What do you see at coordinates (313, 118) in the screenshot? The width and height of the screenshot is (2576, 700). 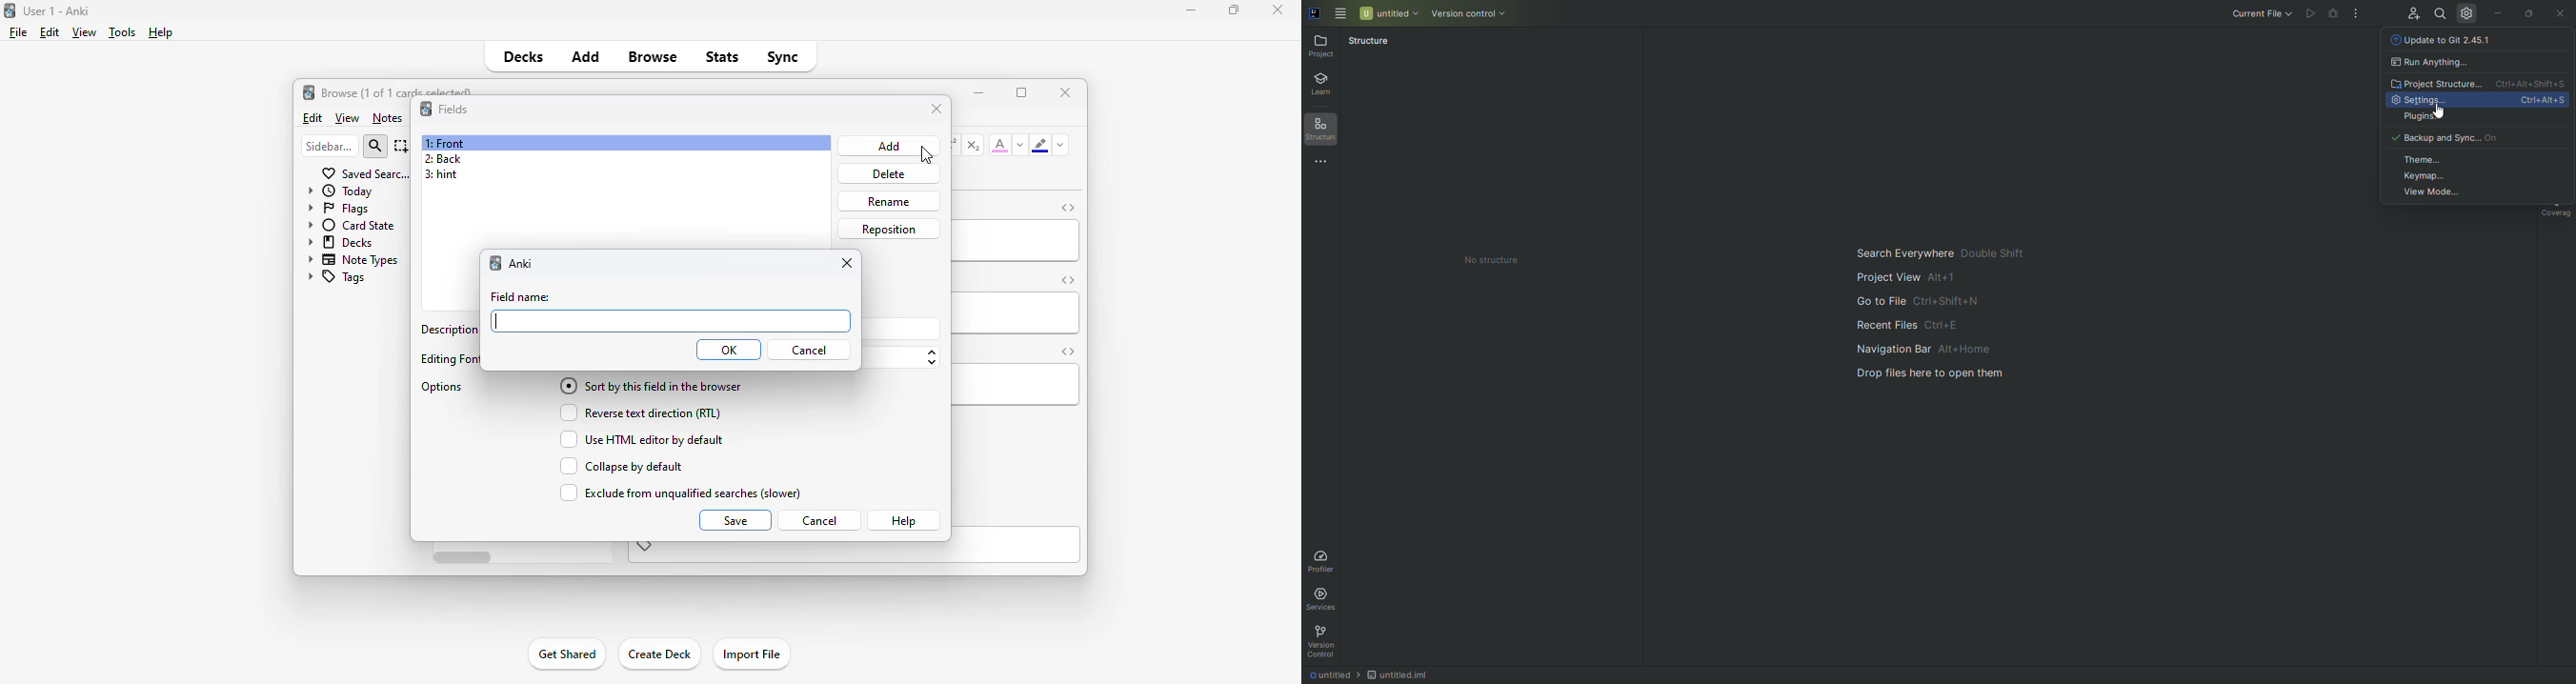 I see `edit` at bounding box center [313, 118].